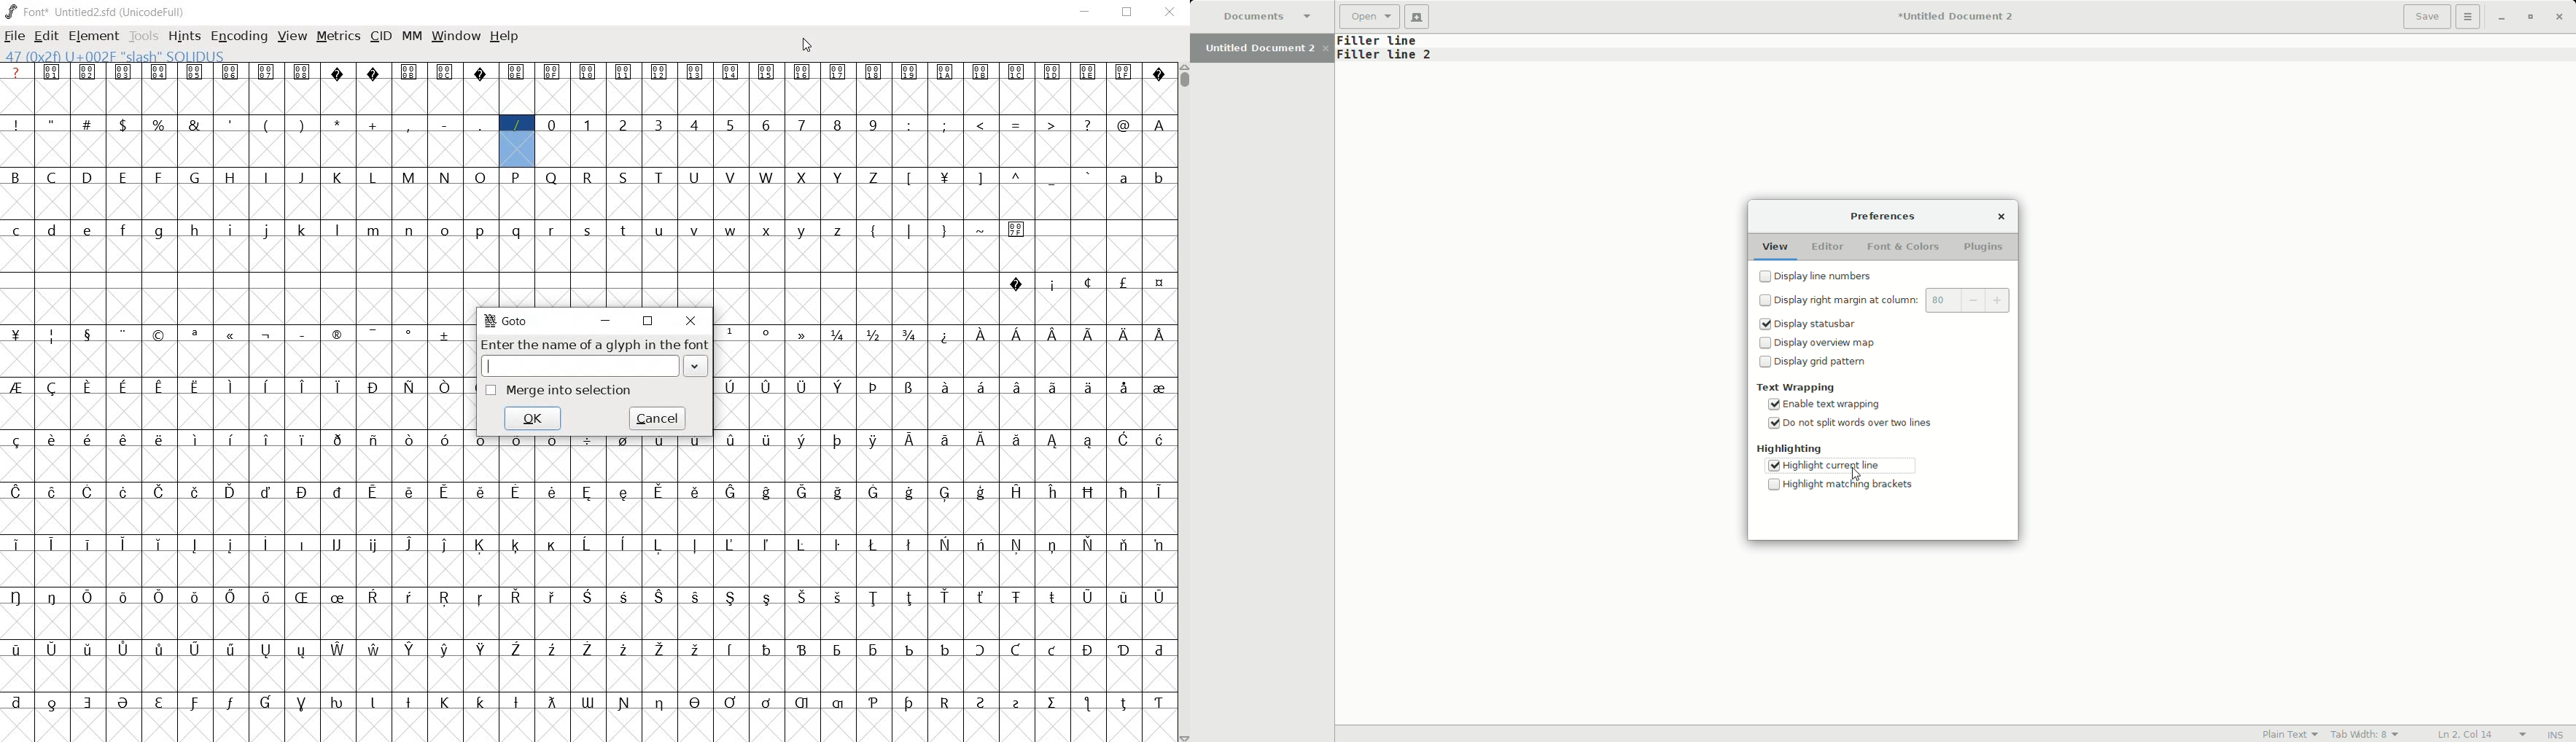 This screenshot has height=756, width=2576. Describe the element at coordinates (52, 597) in the screenshot. I see `glyph` at that location.